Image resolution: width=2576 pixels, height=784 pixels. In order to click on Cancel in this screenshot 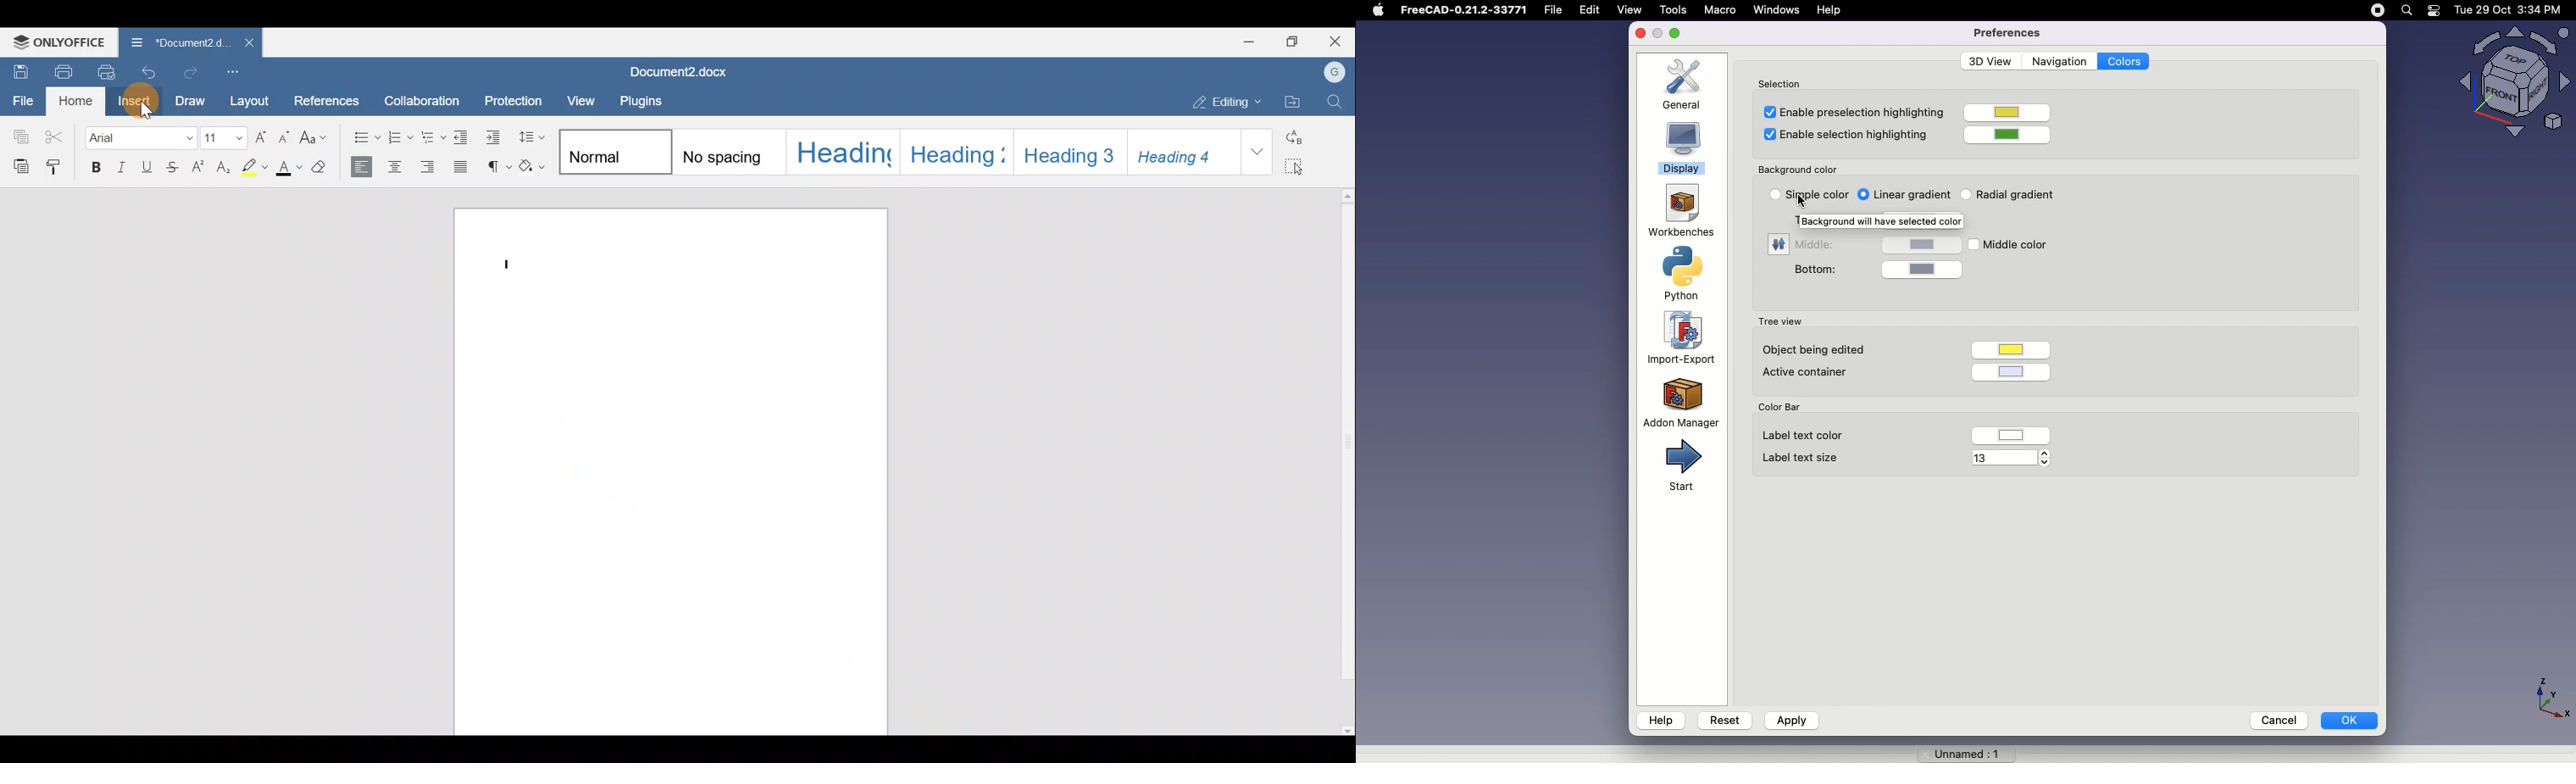, I will do `click(2273, 719)`.